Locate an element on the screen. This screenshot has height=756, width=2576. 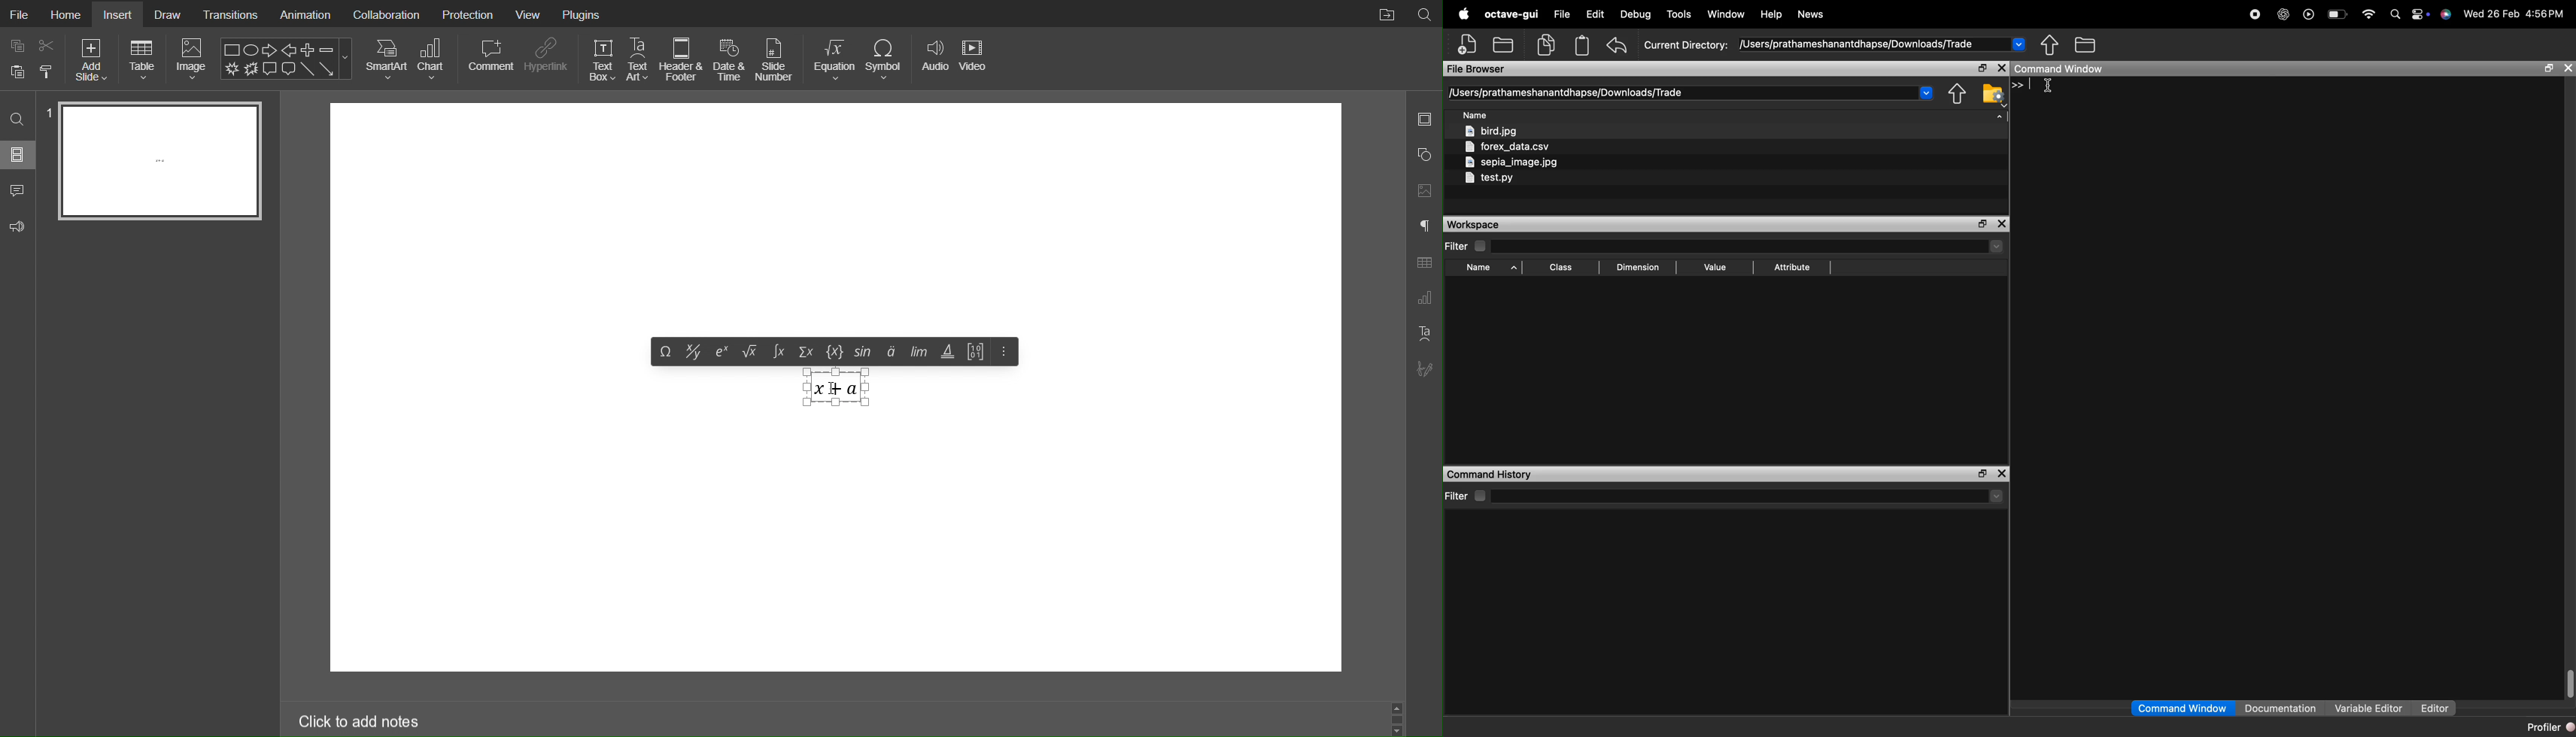
Open File Location is located at coordinates (1385, 15).